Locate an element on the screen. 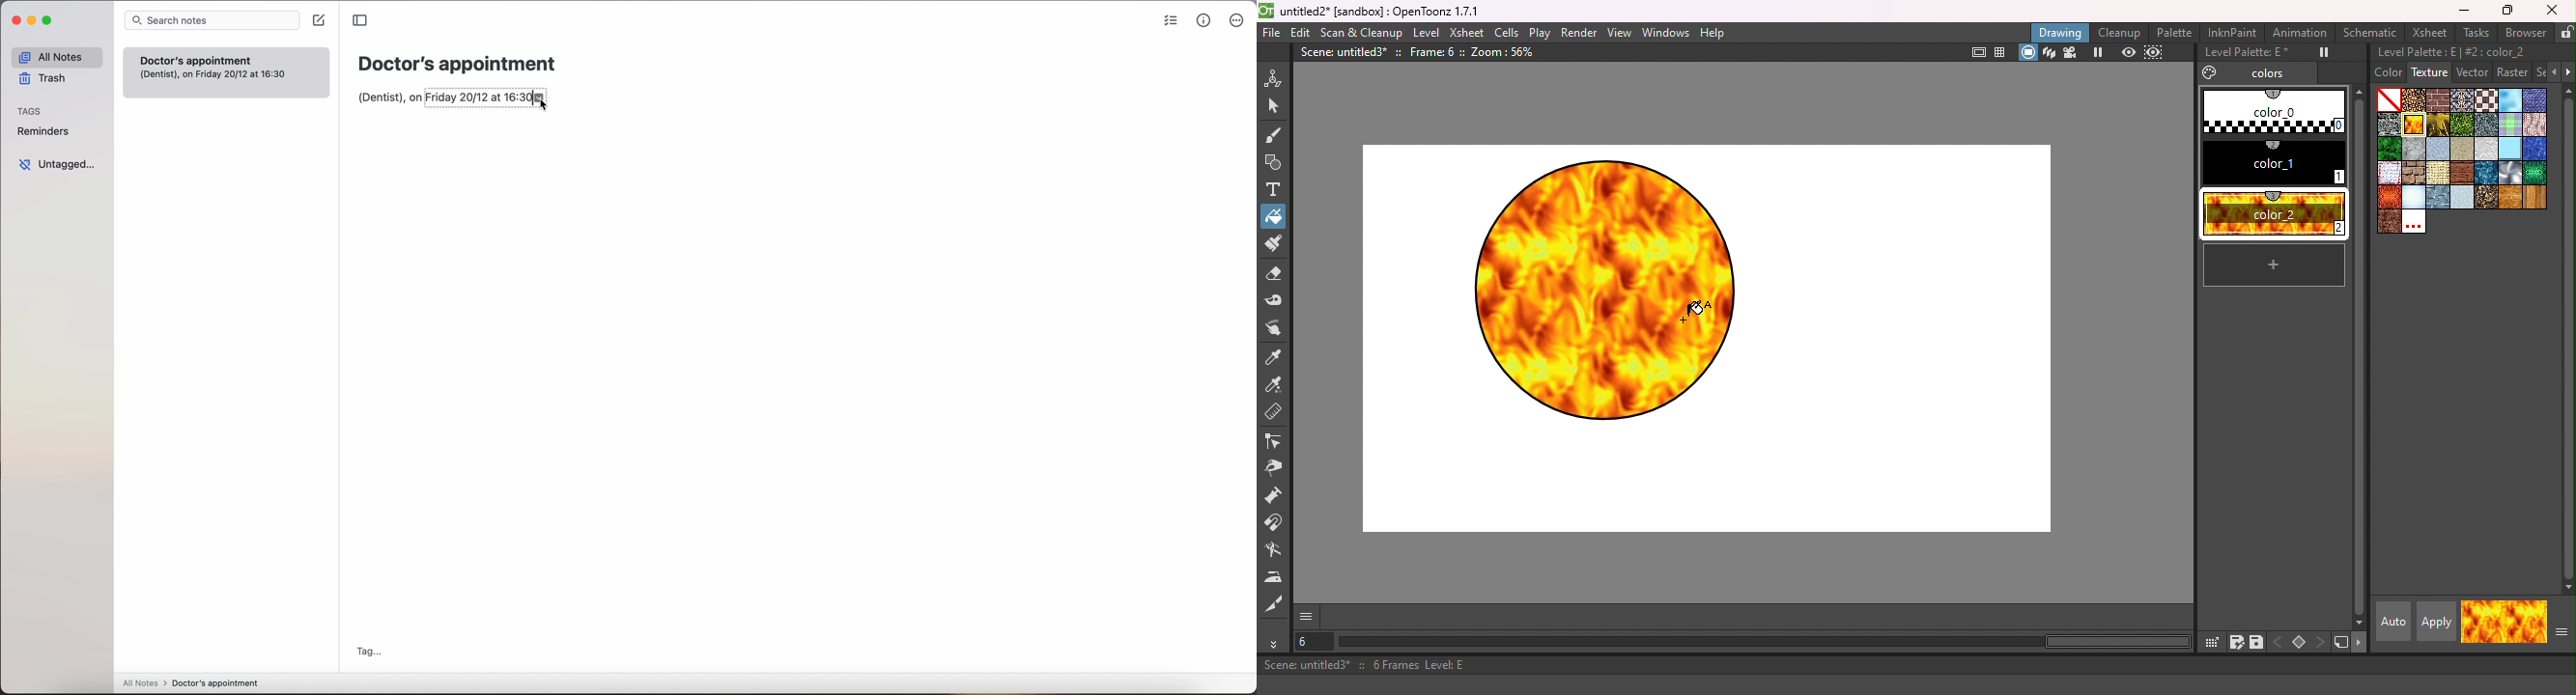 The height and width of the screenshot is (700, 2576). Custom textures is located at coordinates (2415, 223).